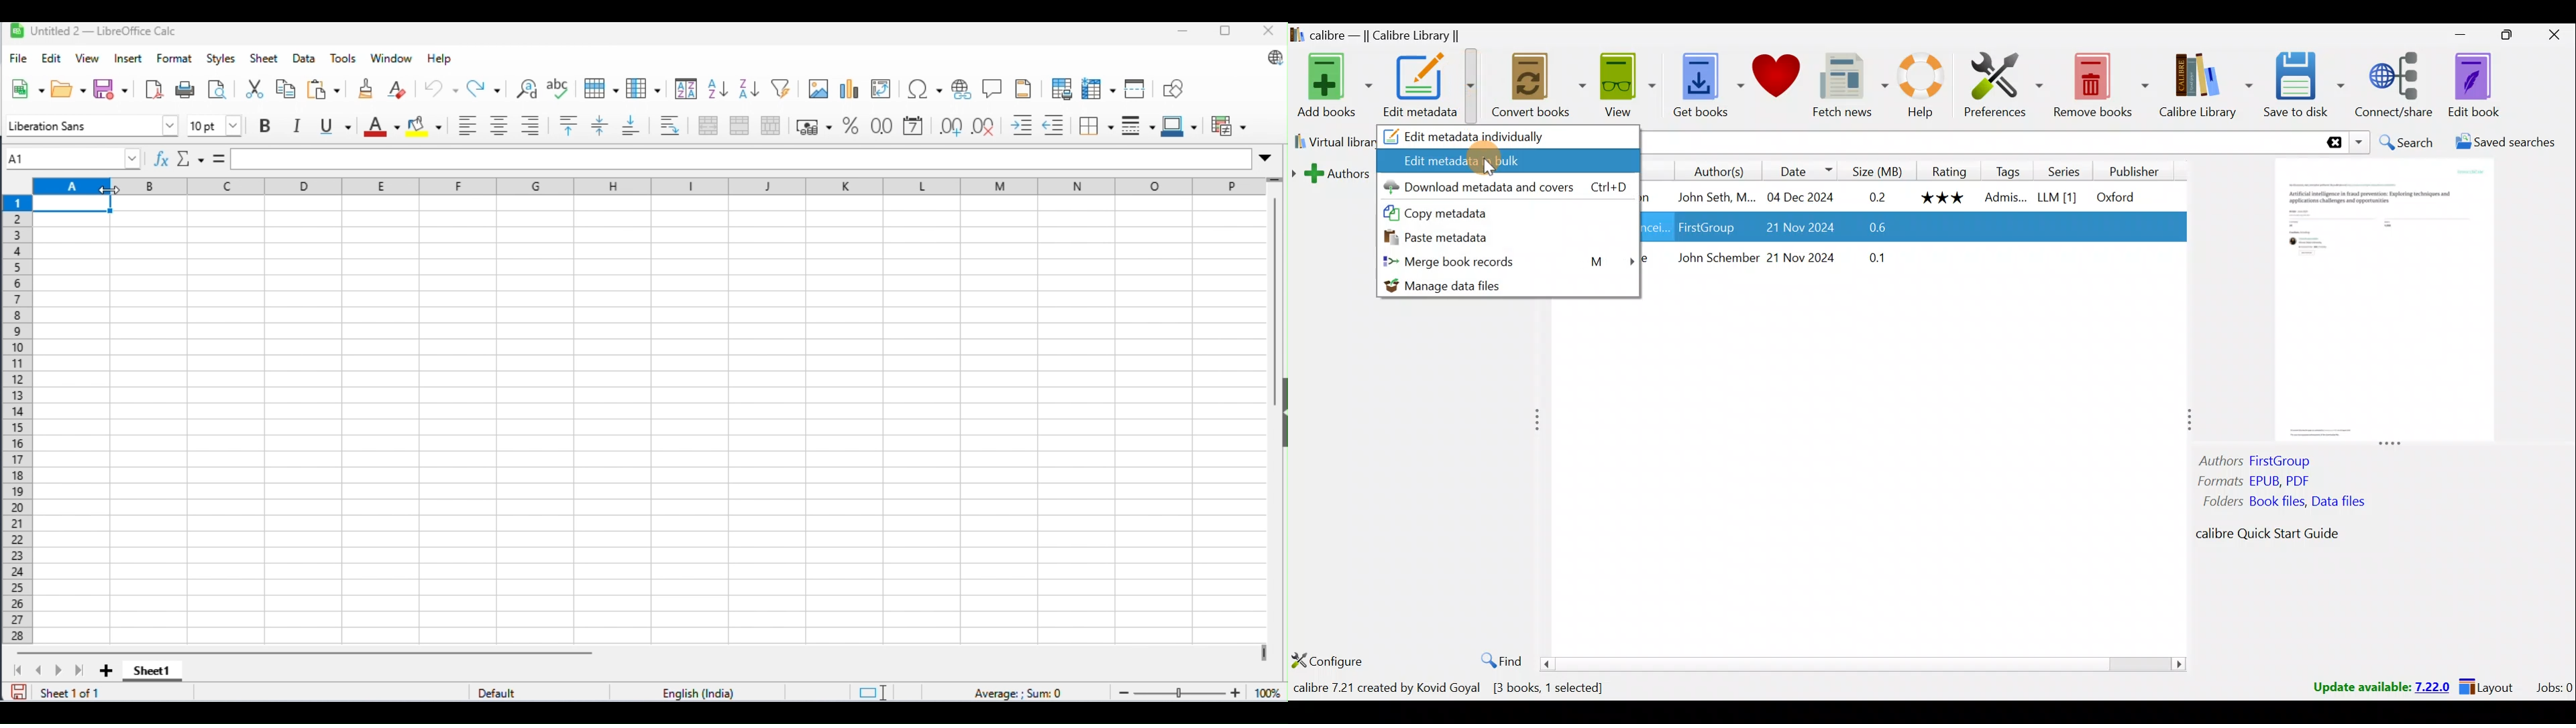 The width and height of the screenshot is (2576, 728). Describe the element at coordinates (1797, 170) in the screenshot. I see `Date` at that location.